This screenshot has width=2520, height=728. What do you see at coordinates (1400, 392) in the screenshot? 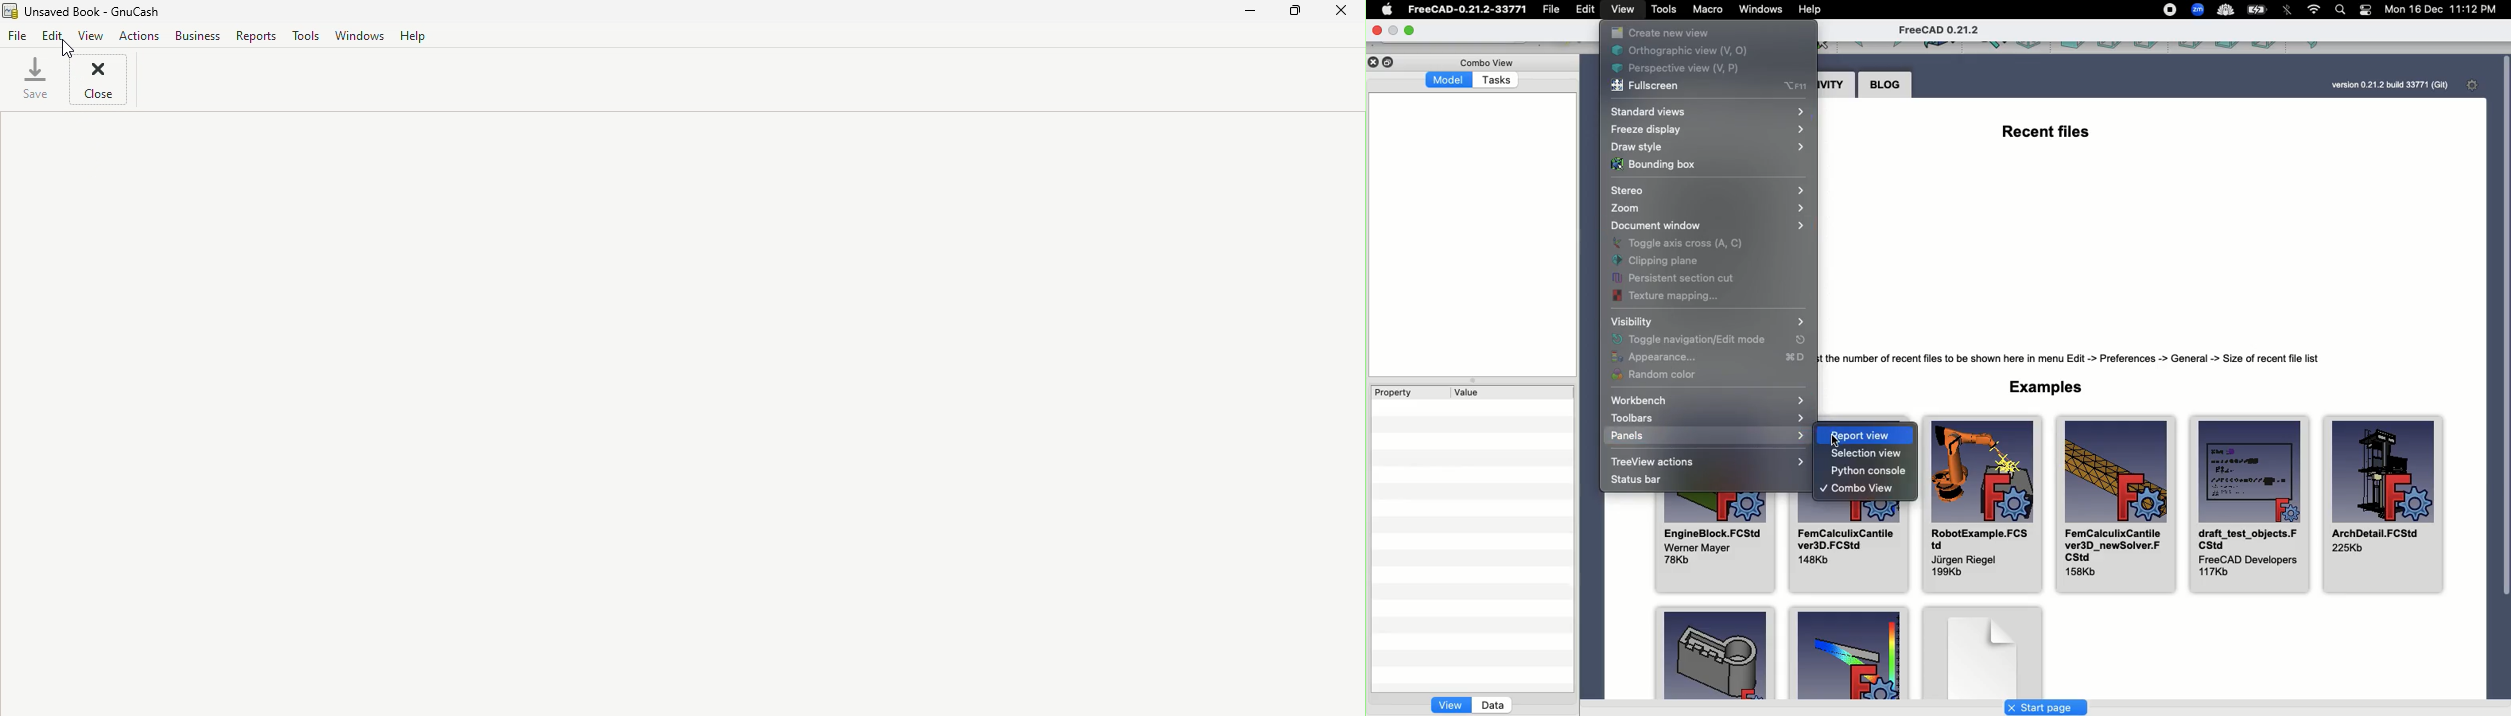
I see `Property ` at bounding box center [1400, 392].